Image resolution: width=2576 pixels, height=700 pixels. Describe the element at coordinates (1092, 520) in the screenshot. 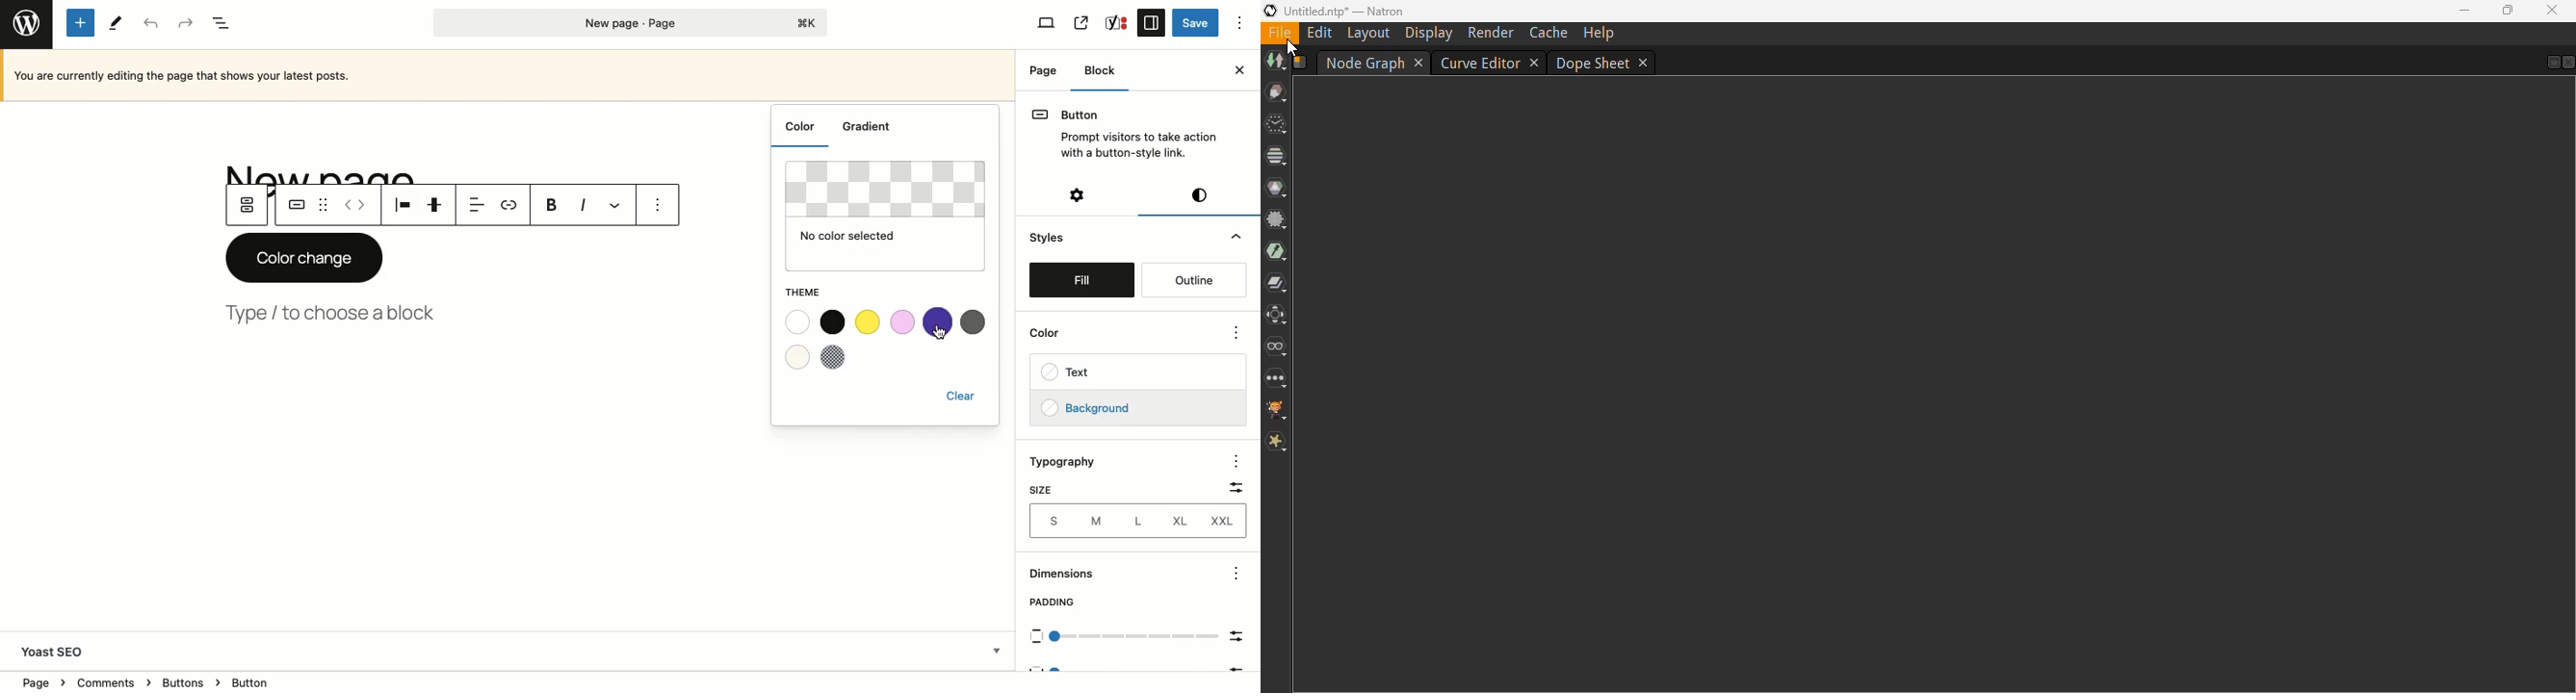

I see `M` at that location.